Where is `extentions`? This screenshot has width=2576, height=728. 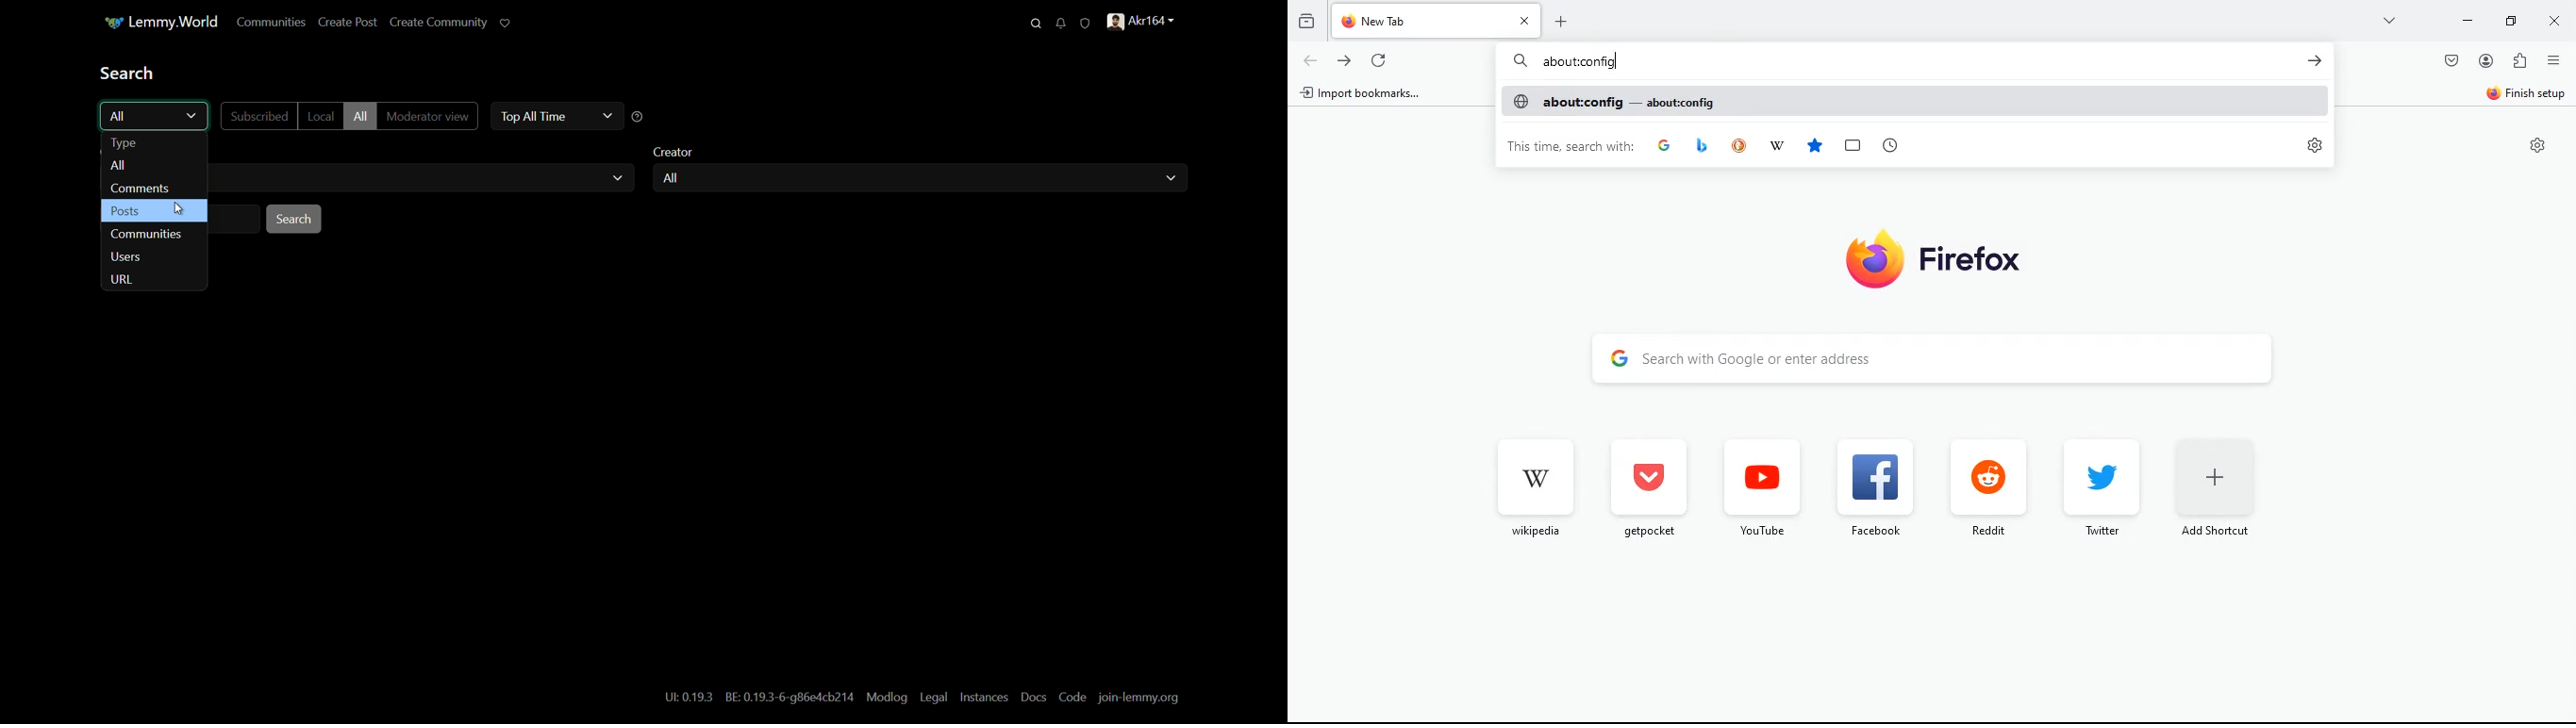
extentions is located at coordinates (2522, 61).